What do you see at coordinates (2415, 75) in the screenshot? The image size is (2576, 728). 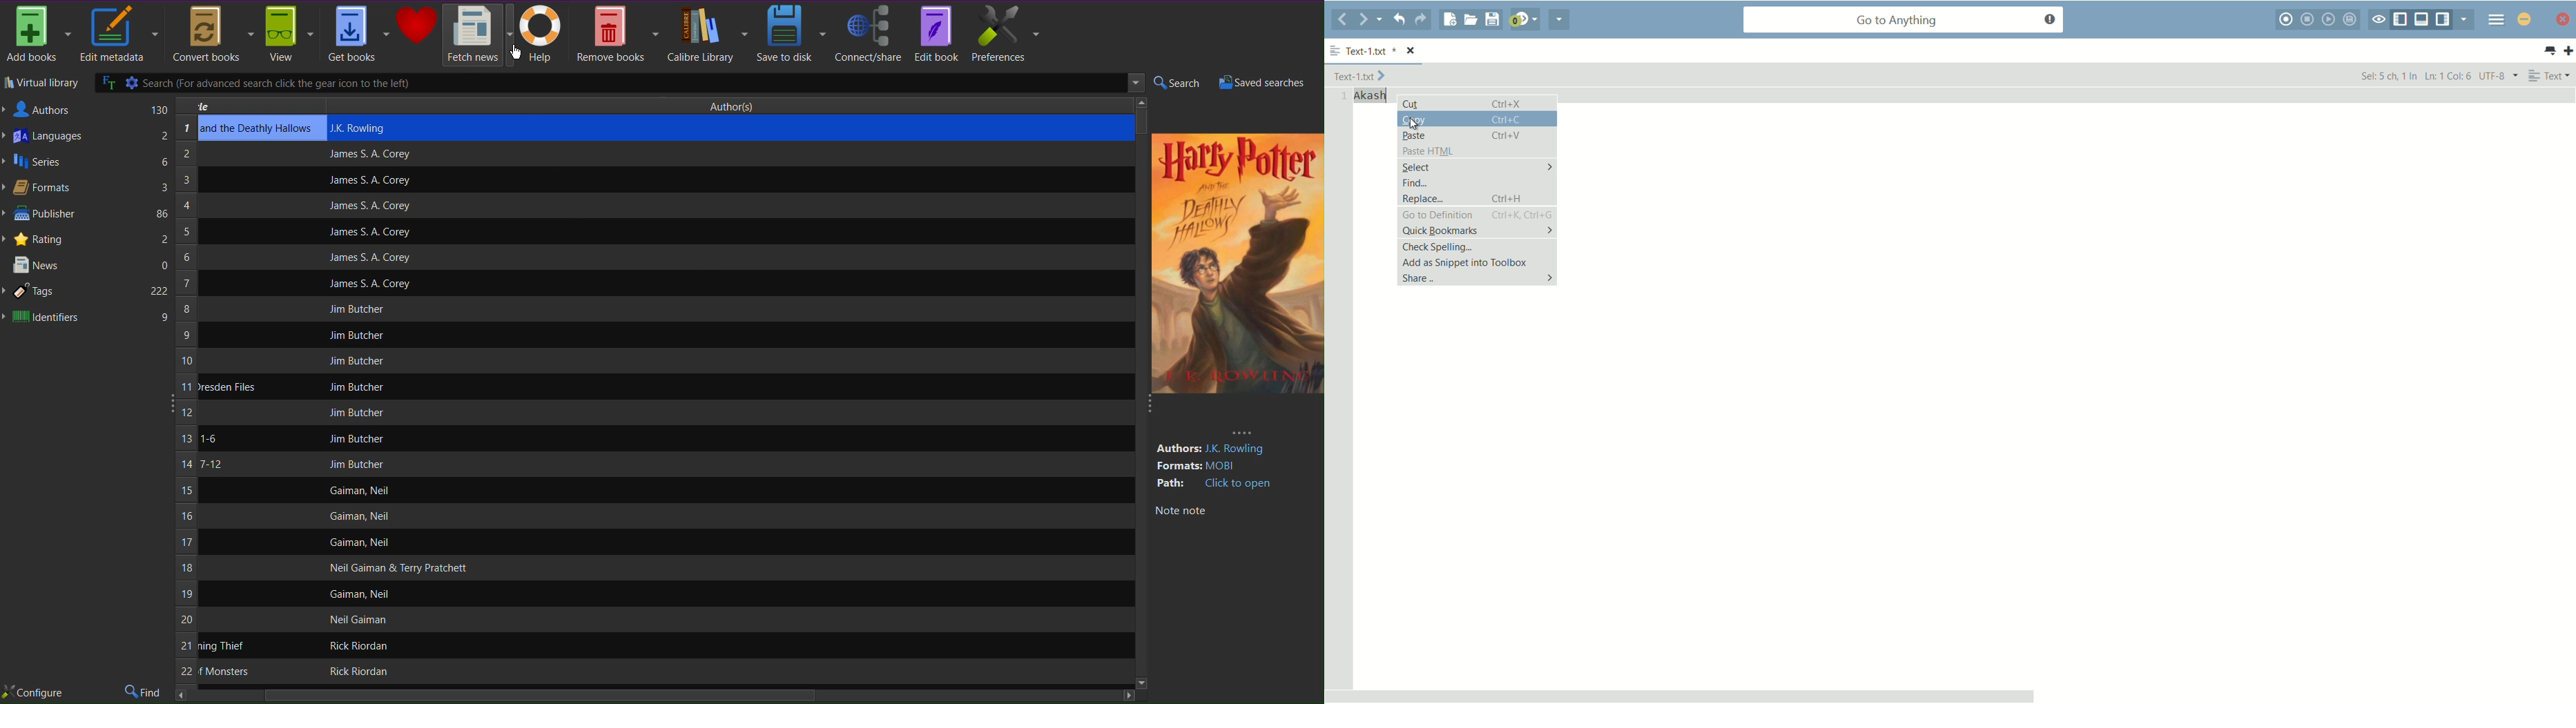 I see `Sel: 5ch, 1 line Line: 1 Column: 6` at bounding box center [2415, 75].